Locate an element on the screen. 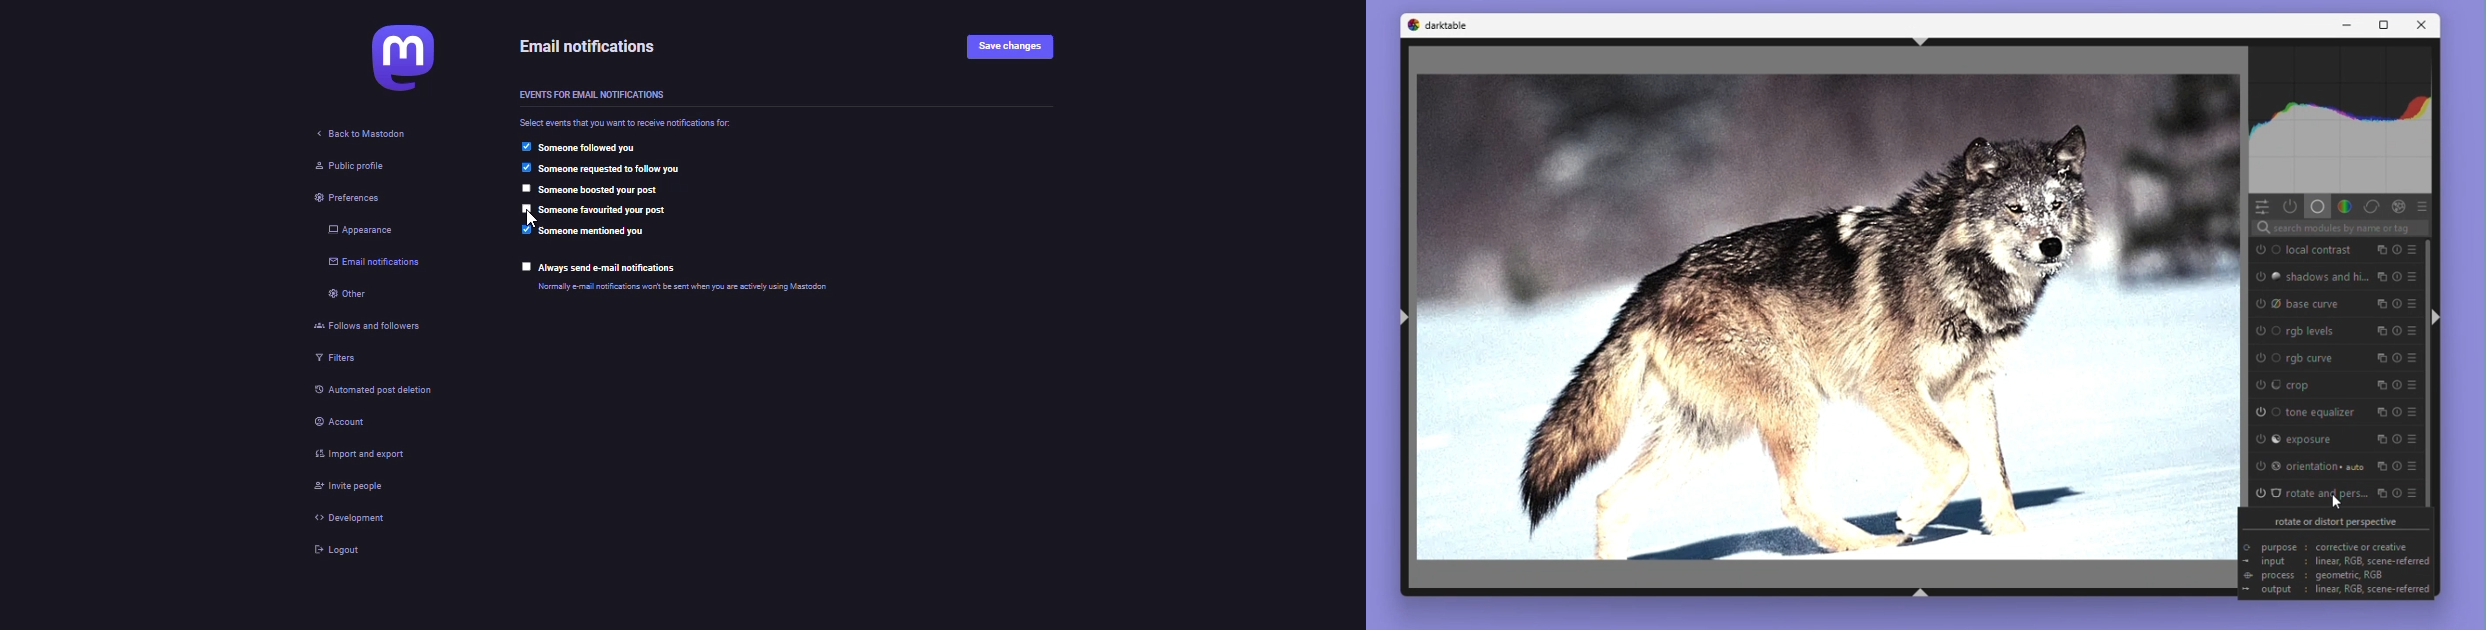  Tone equaliser is located at coordinates (2337, 410).